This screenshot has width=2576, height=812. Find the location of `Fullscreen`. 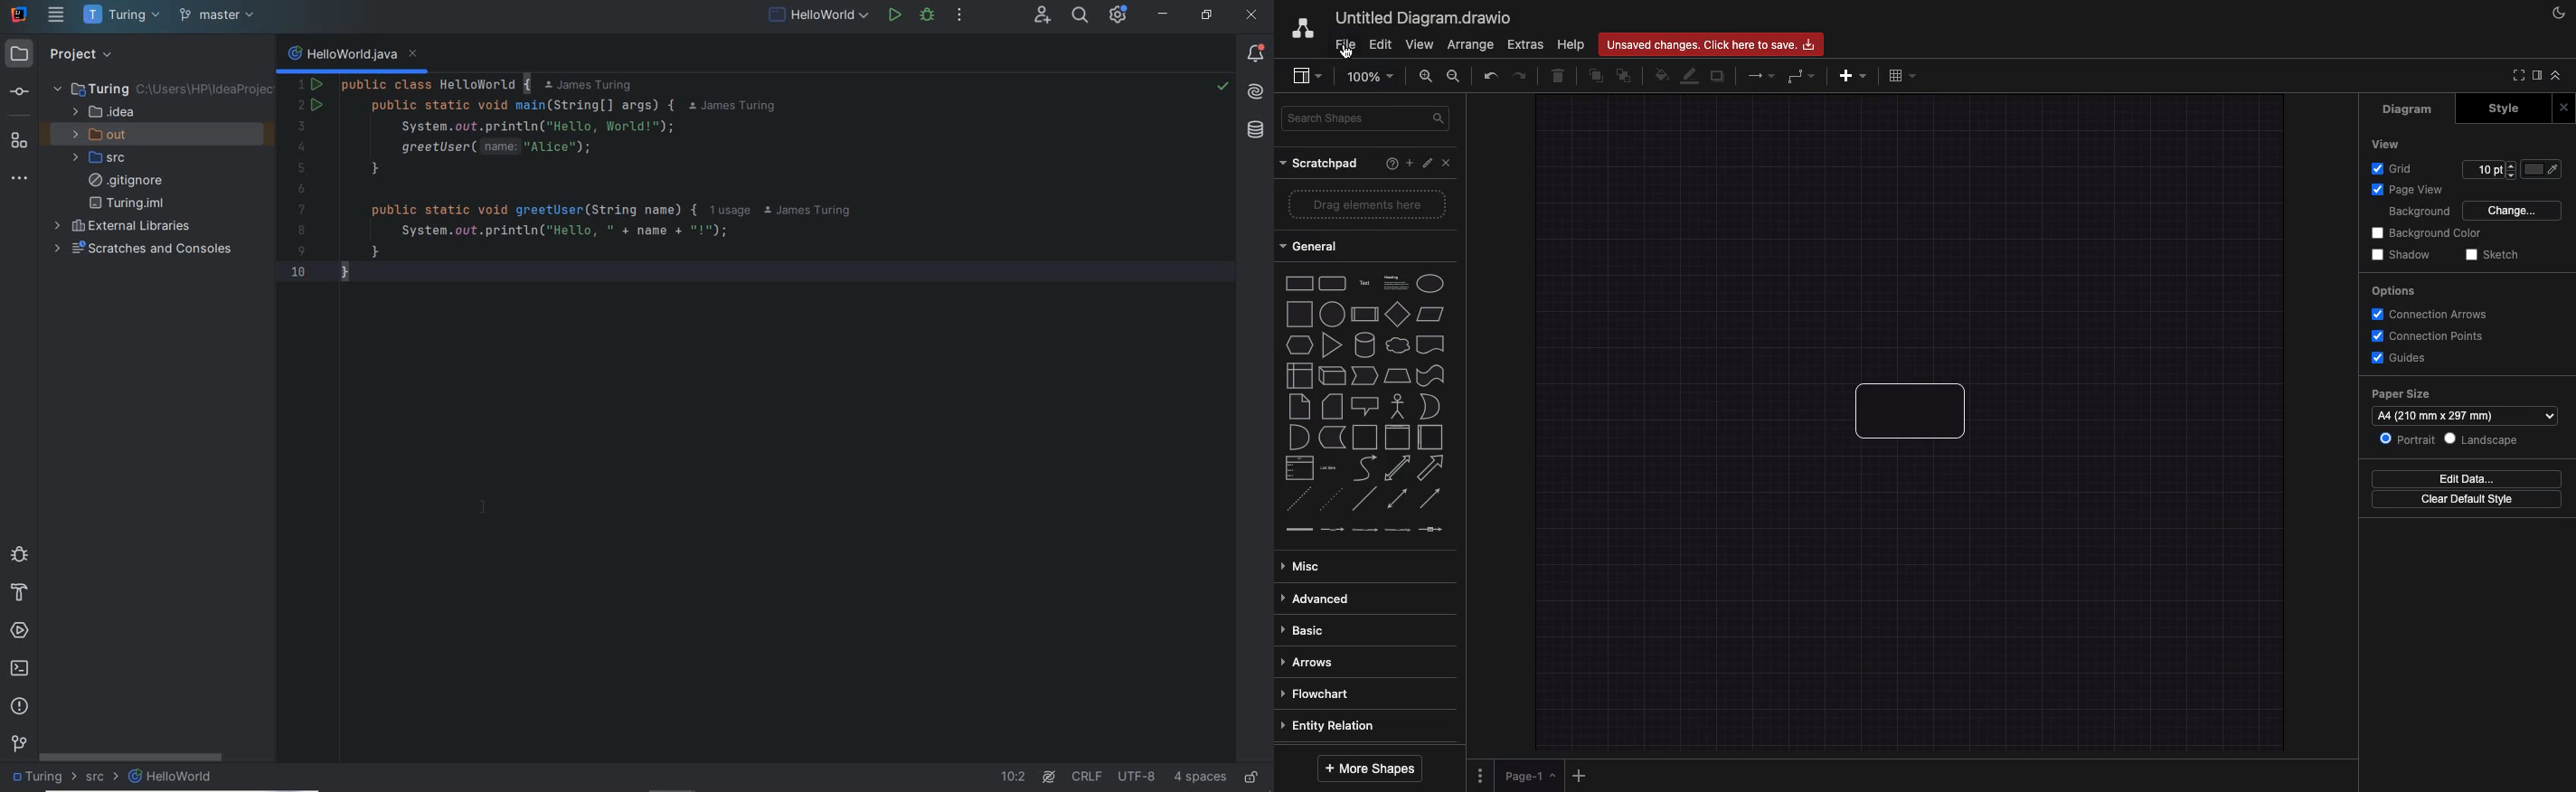

Fullscreen is located at coordinates (2515, 77).